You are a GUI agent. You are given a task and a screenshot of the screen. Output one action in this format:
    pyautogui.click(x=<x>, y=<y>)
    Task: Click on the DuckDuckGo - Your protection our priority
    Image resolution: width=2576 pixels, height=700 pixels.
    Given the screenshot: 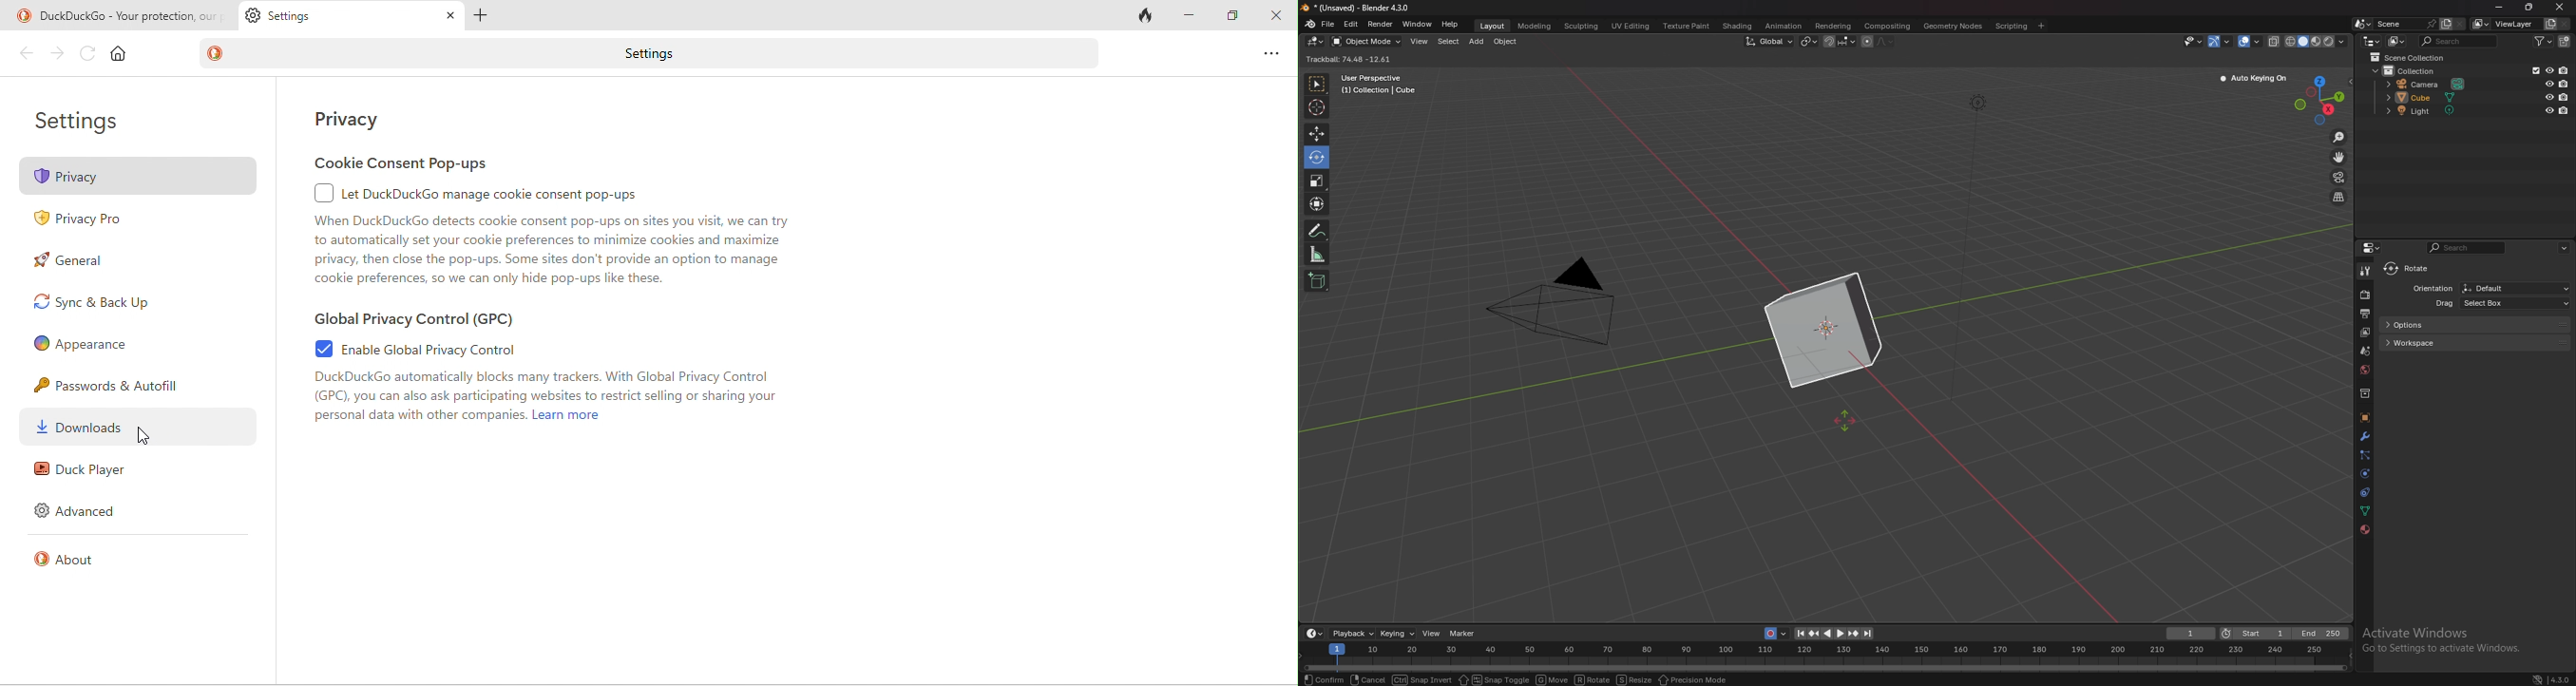 What is the action you would take?
    pyautogui.click(x=117, y=16)
    